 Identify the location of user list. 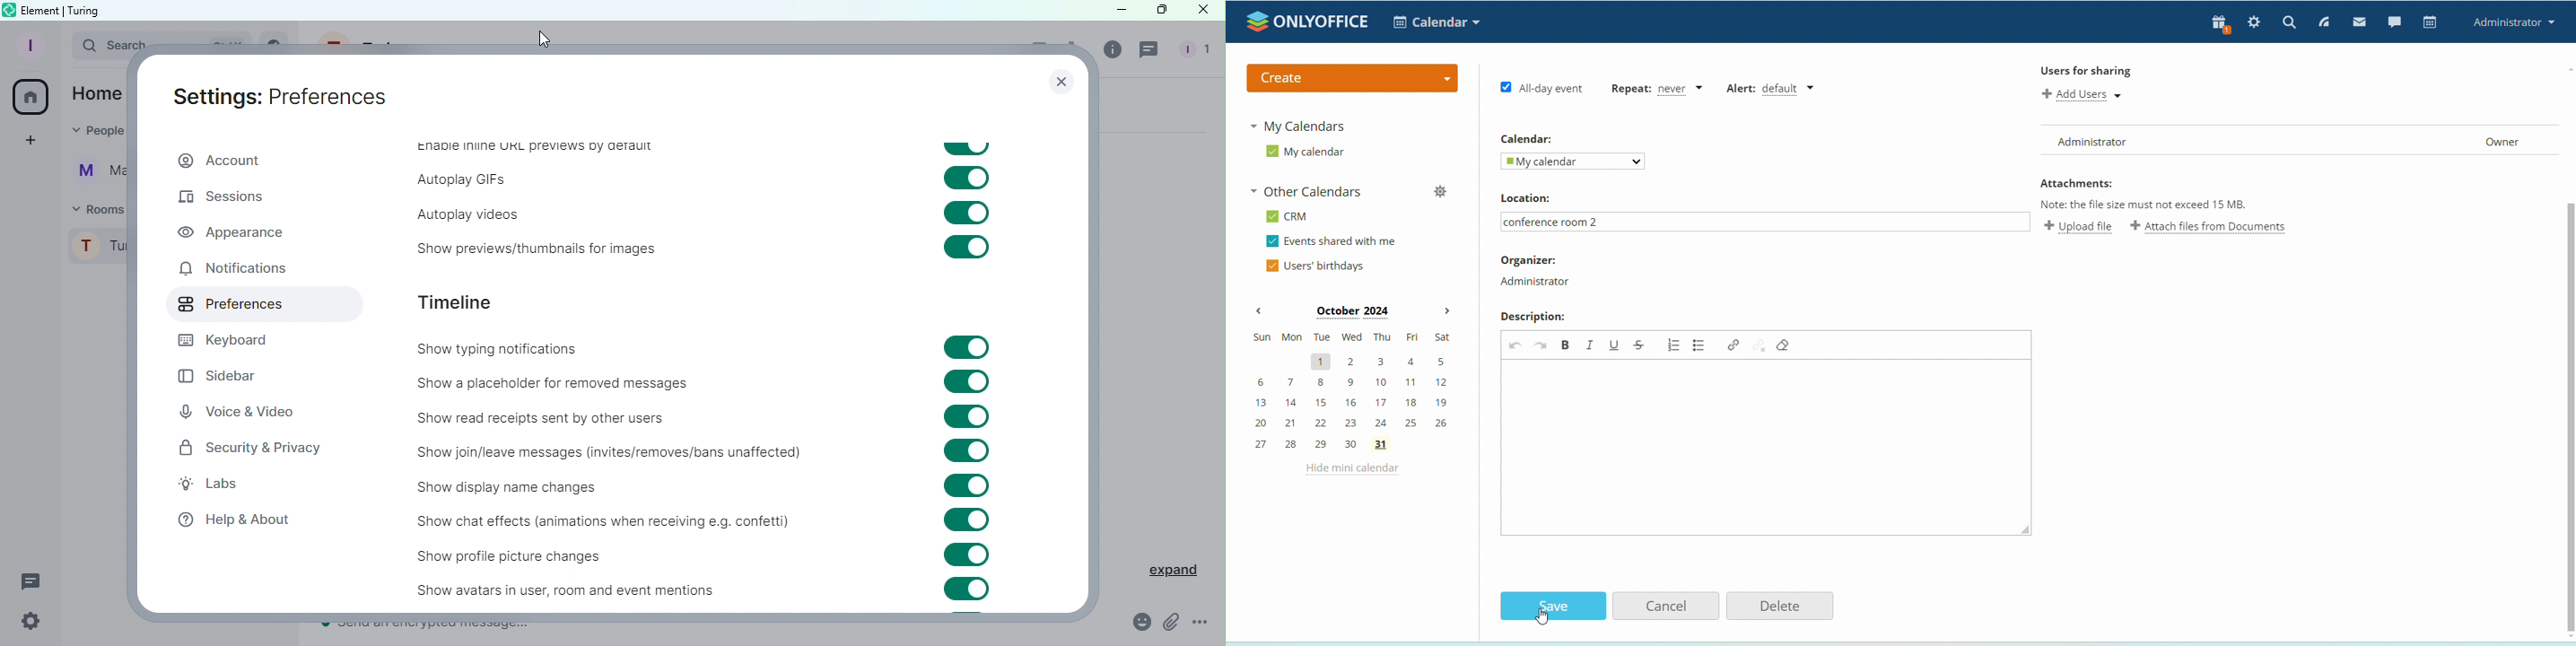
(2300, 140).